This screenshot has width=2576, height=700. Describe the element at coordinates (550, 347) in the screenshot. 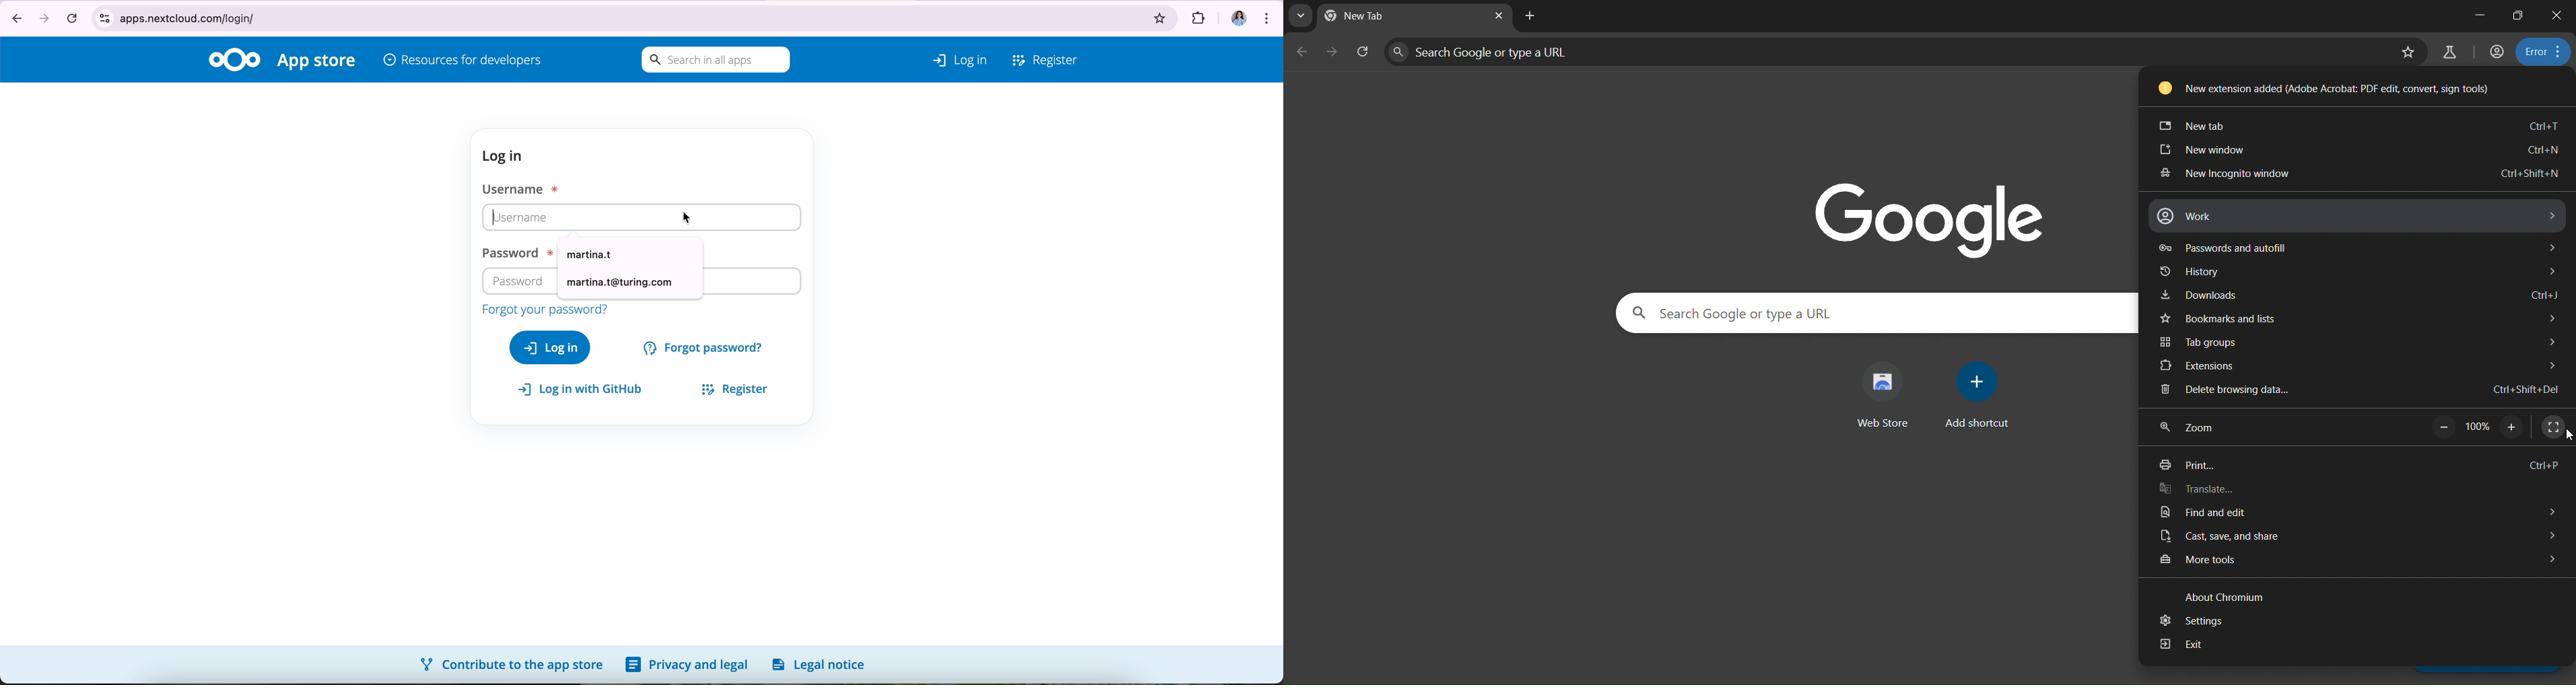

I see `log in ` at that location.